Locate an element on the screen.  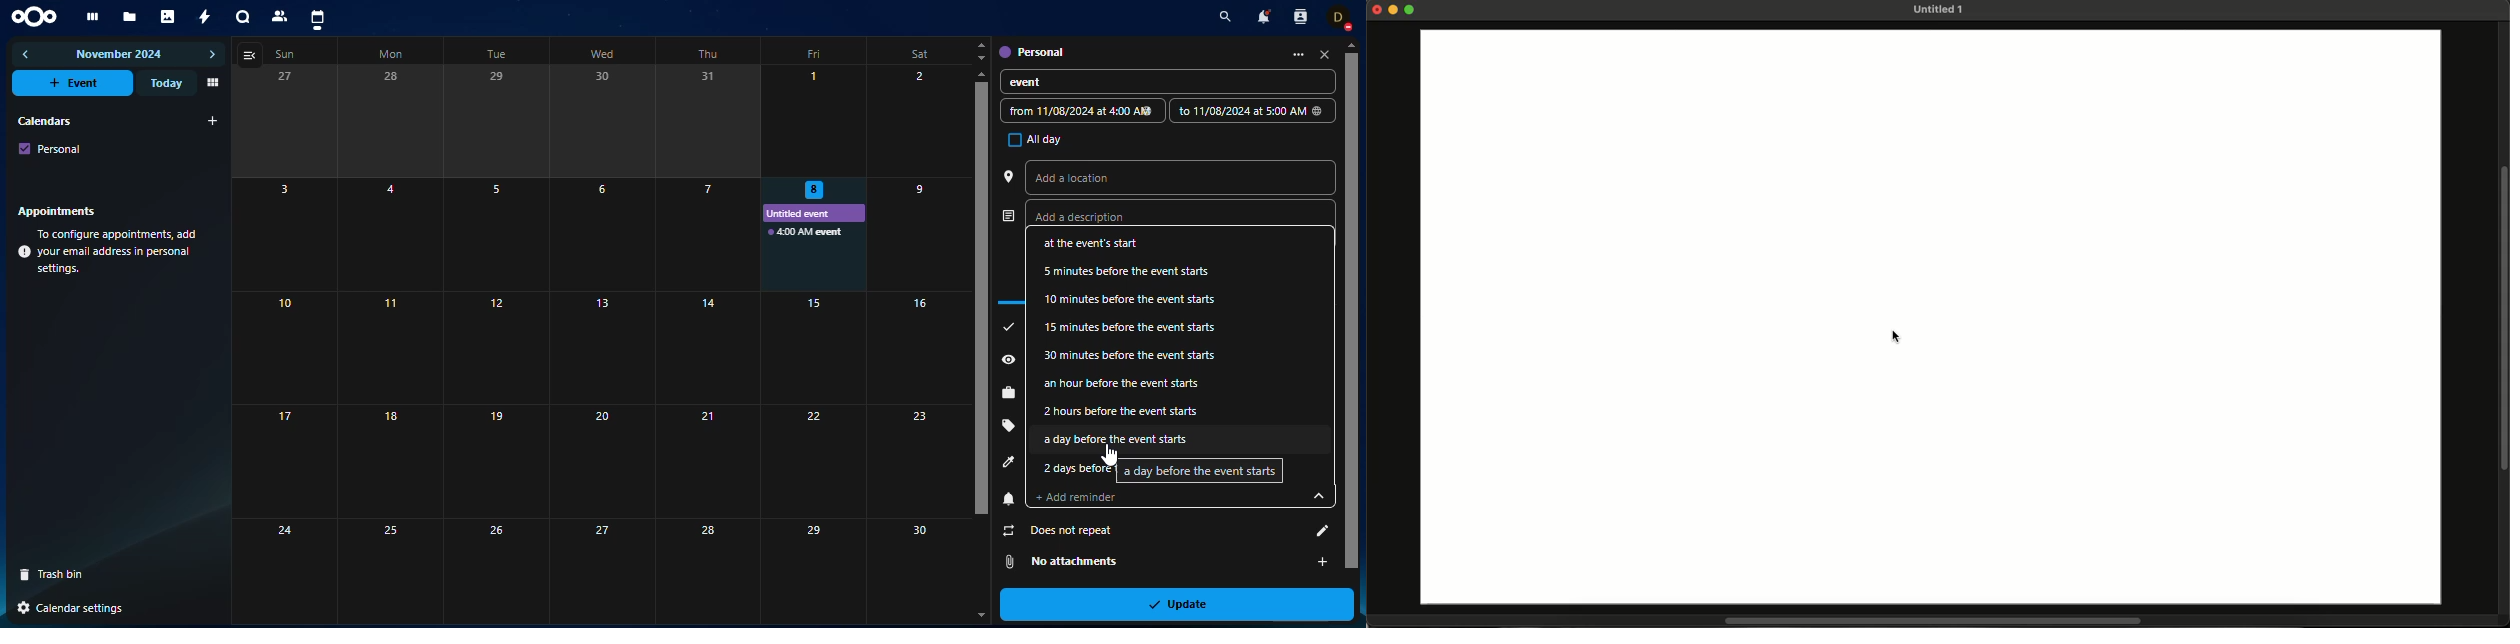
confirm is located at coordinates (1007, 327).